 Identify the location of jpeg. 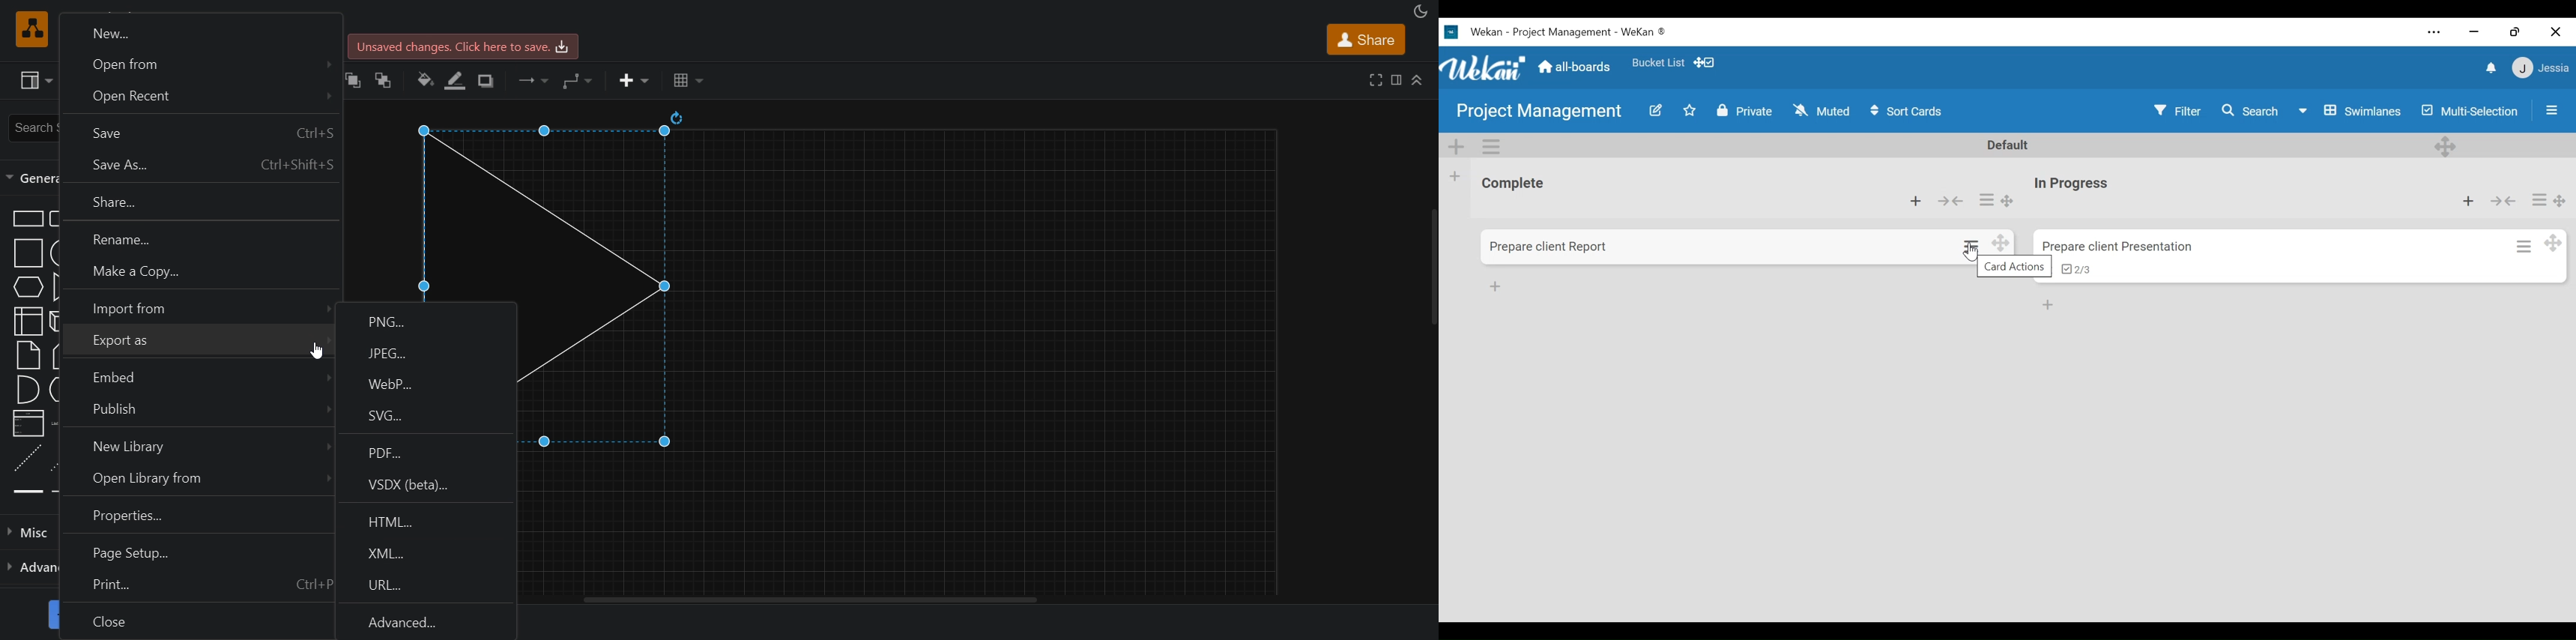
(428, 354).